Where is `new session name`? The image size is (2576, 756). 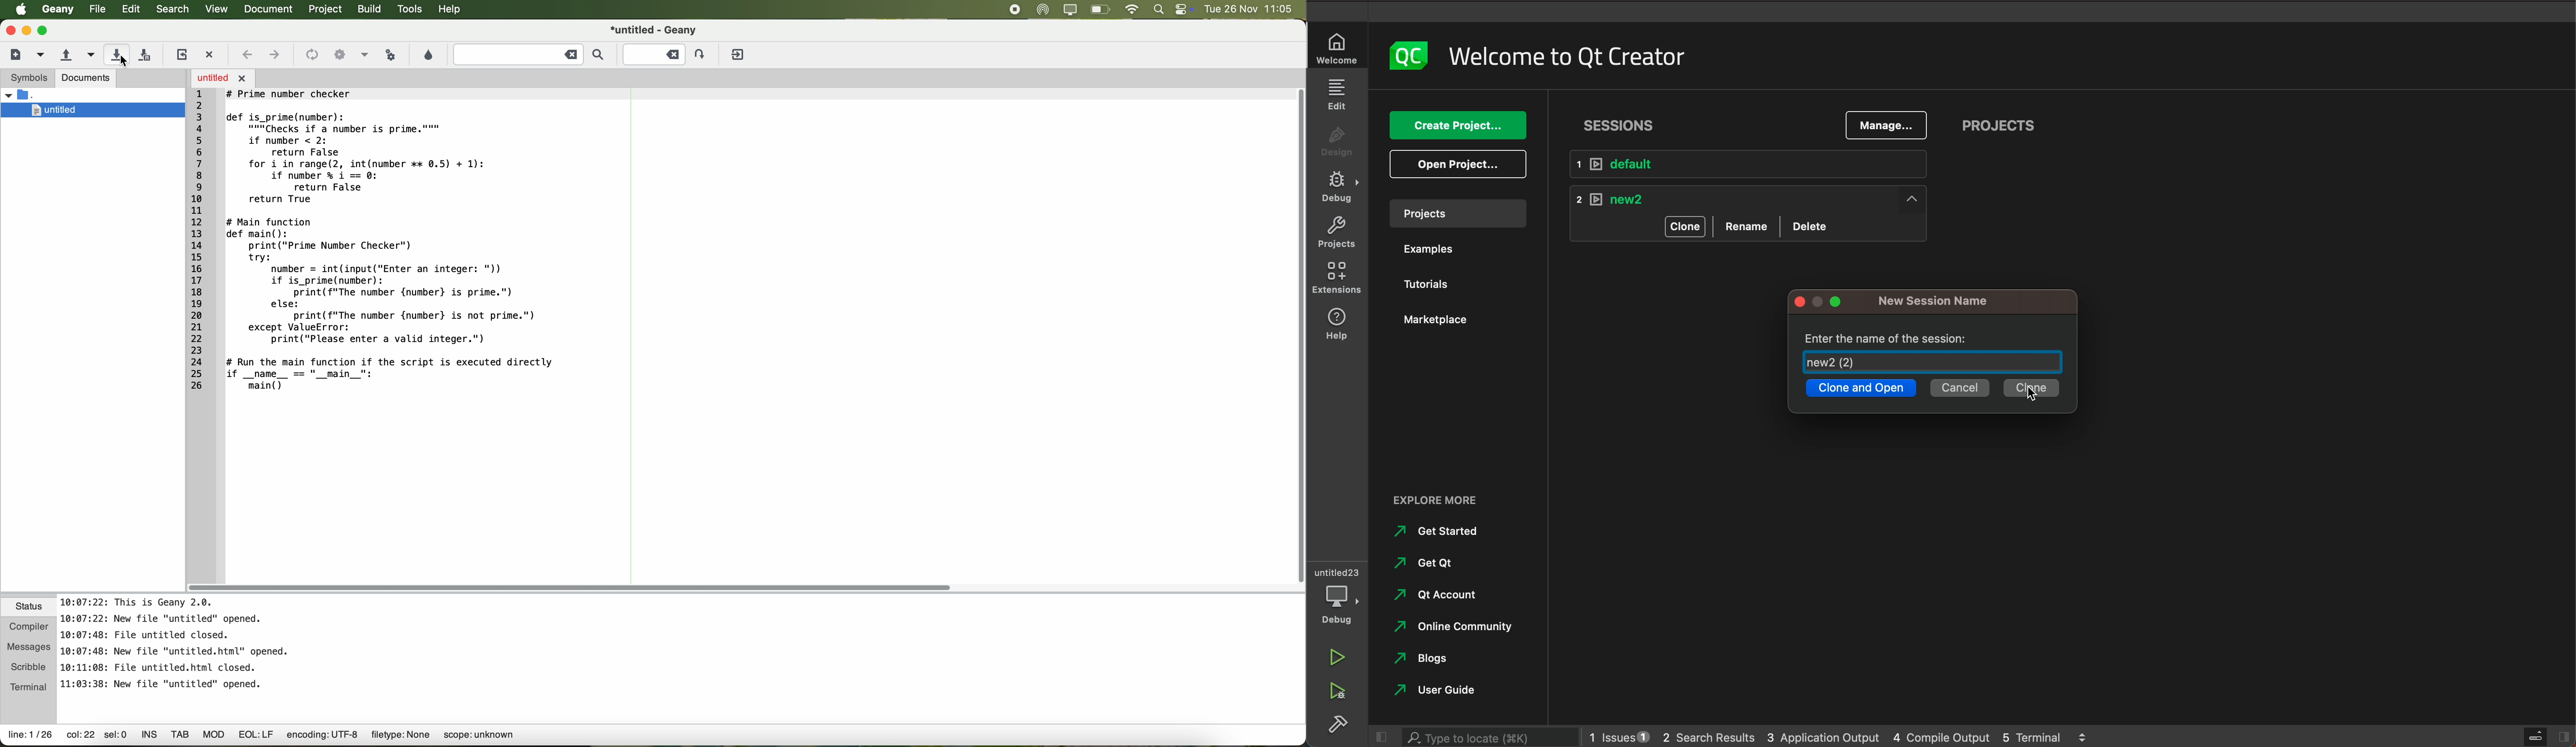 new session name is located at coordinates (1944, 300).